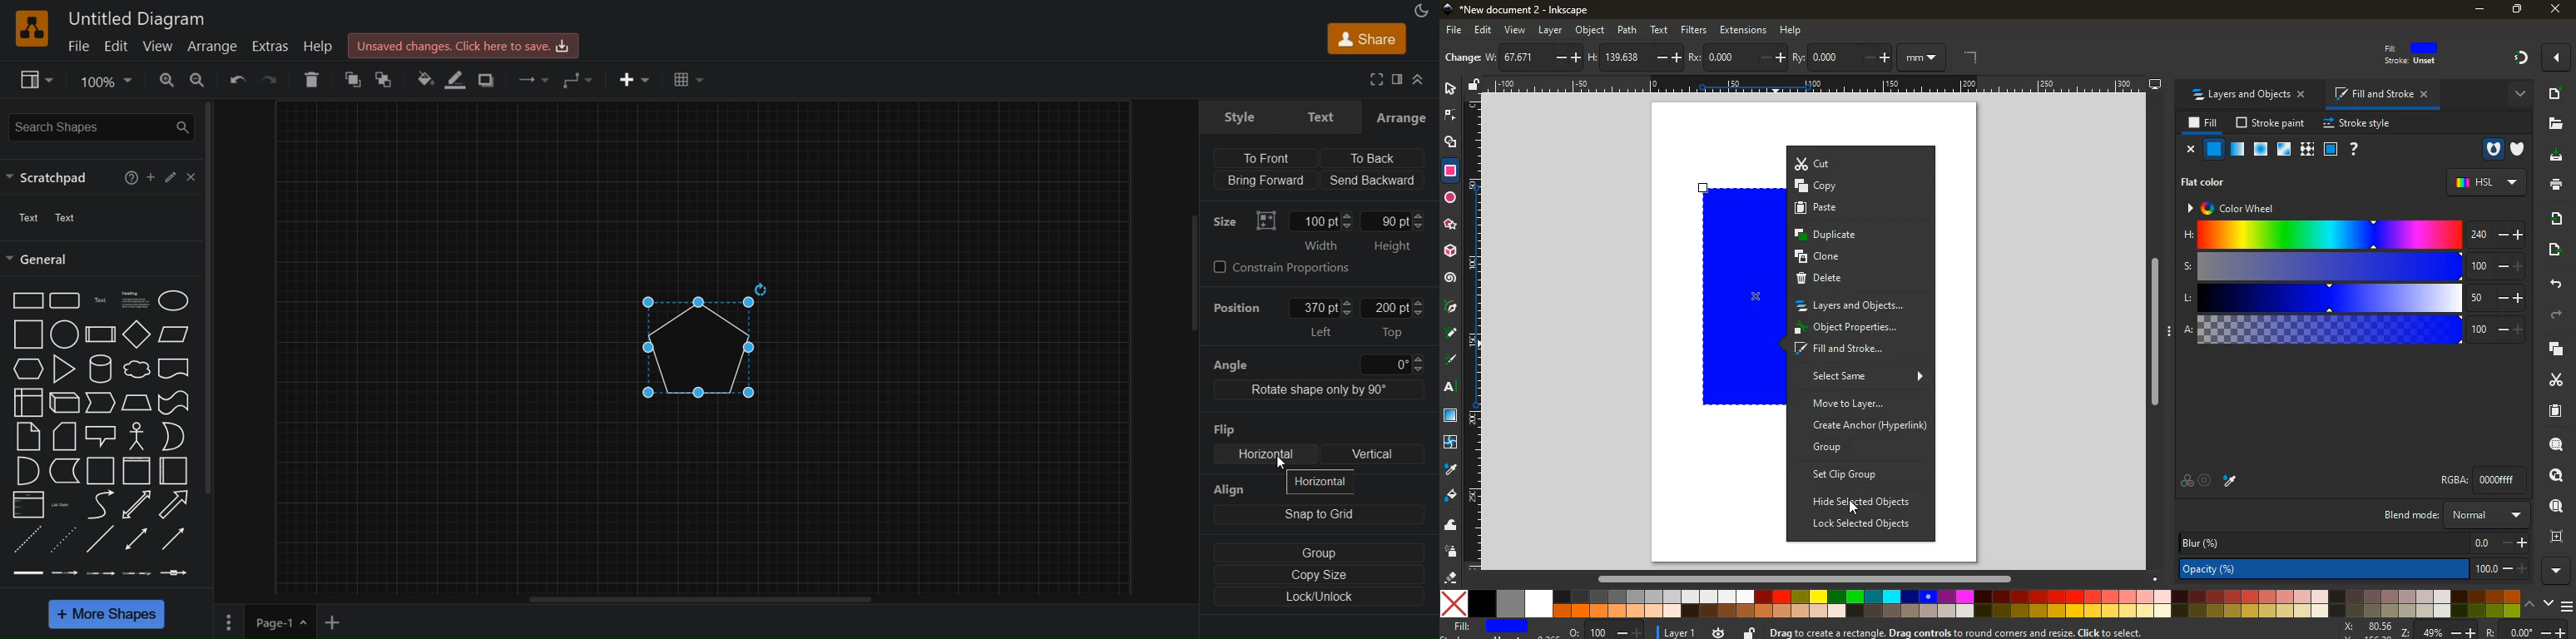 The image size is (2576, 644). I want to click on Horizontal, so click(1267, 454).